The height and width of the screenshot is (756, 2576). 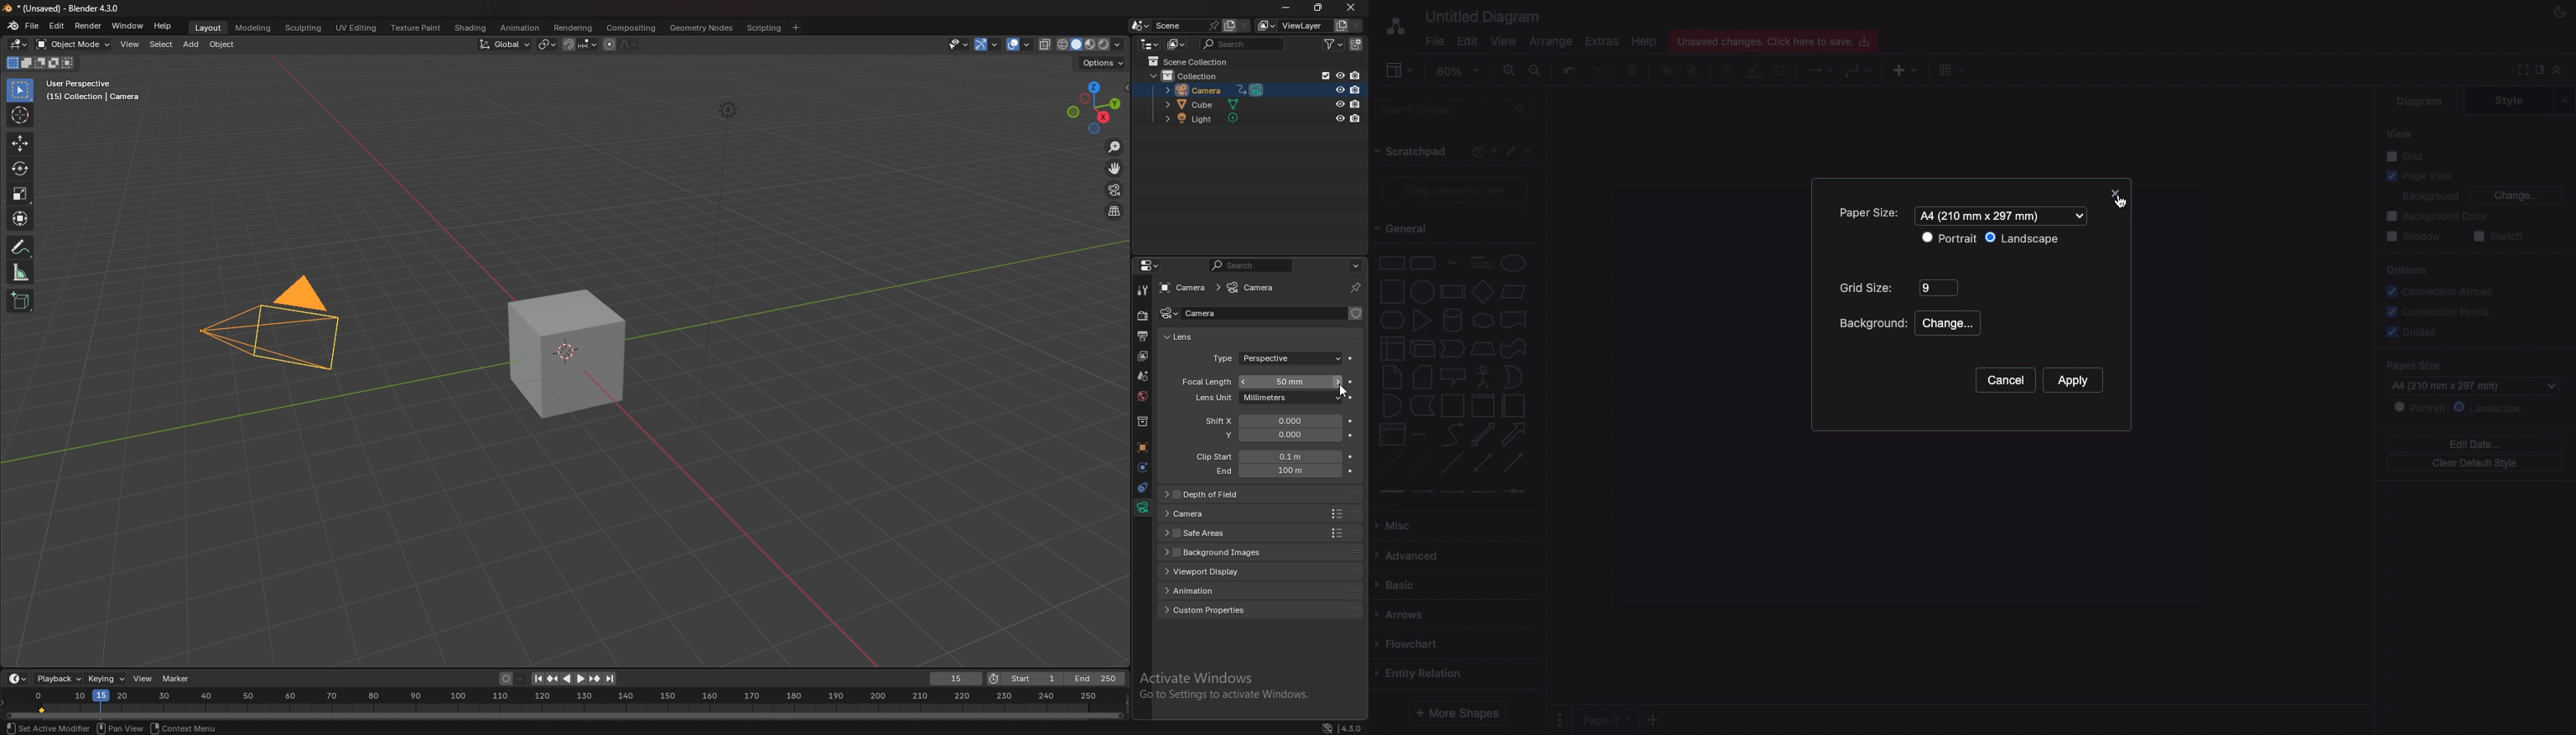 I want to click on animate property, so click(x=1353, y=435).